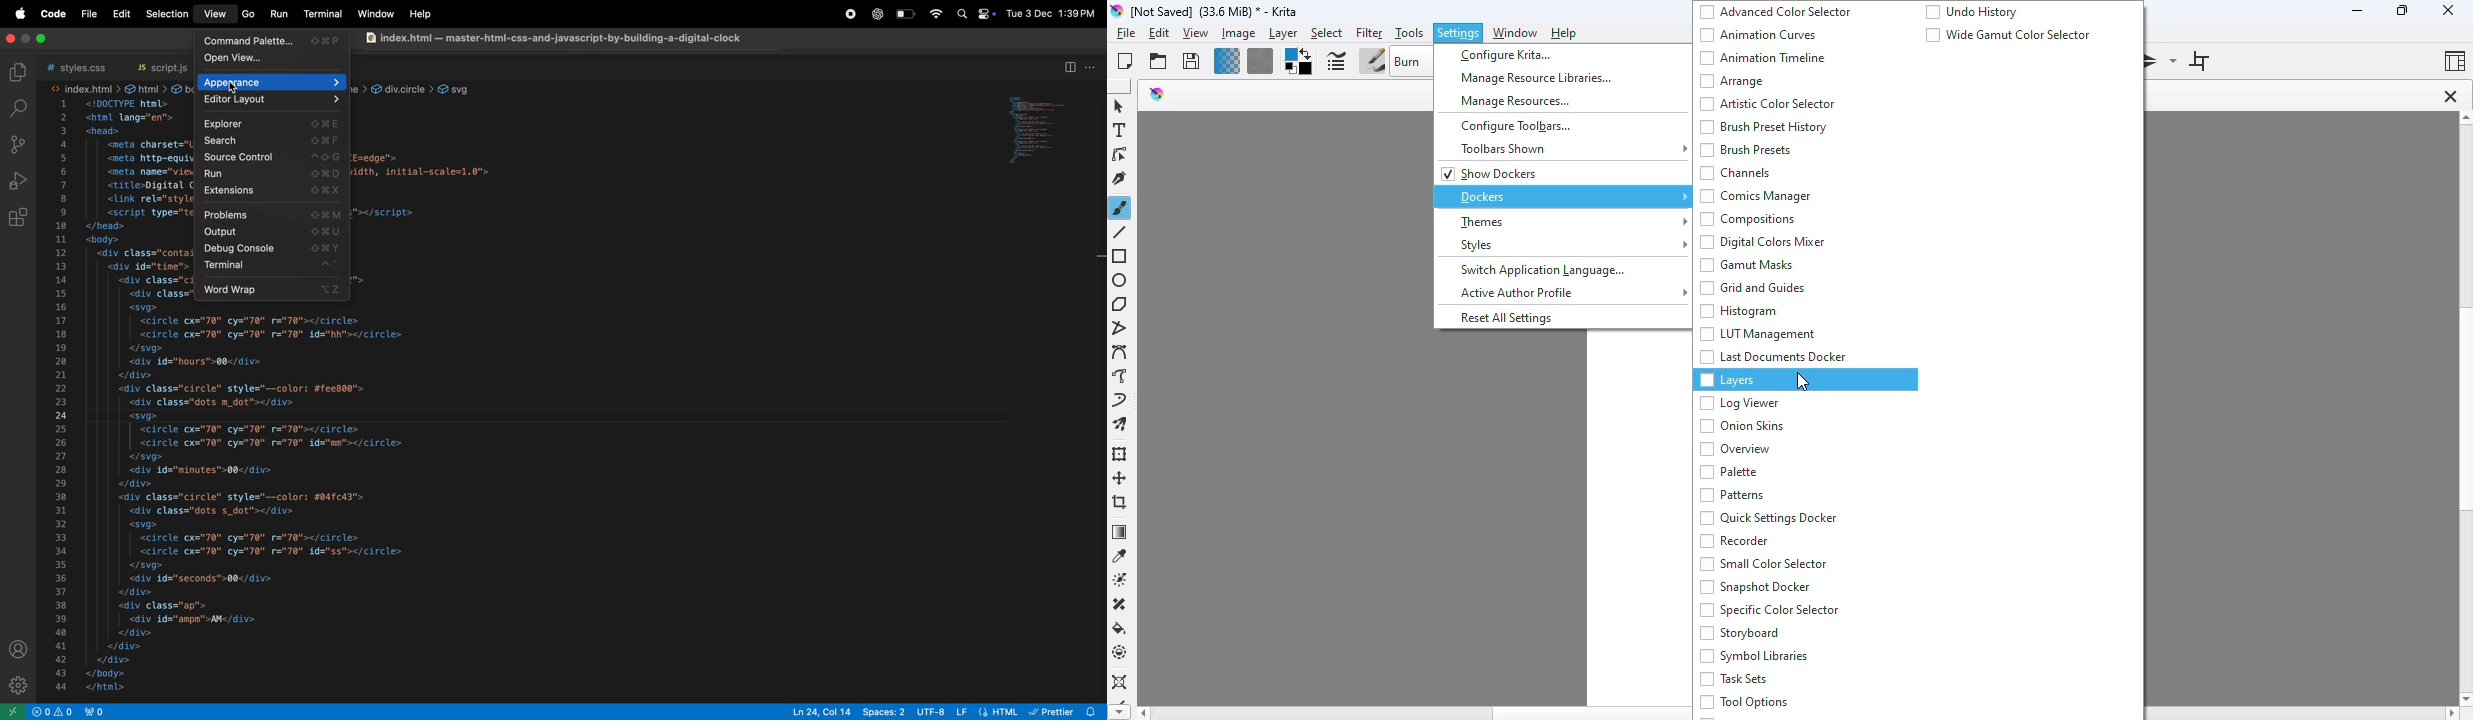 The height and width of the screenshot is (728, 2492). What do you see at coordinates (1126, 33) in the screenshot?
I see `file` at bounding box center [1126, 33].